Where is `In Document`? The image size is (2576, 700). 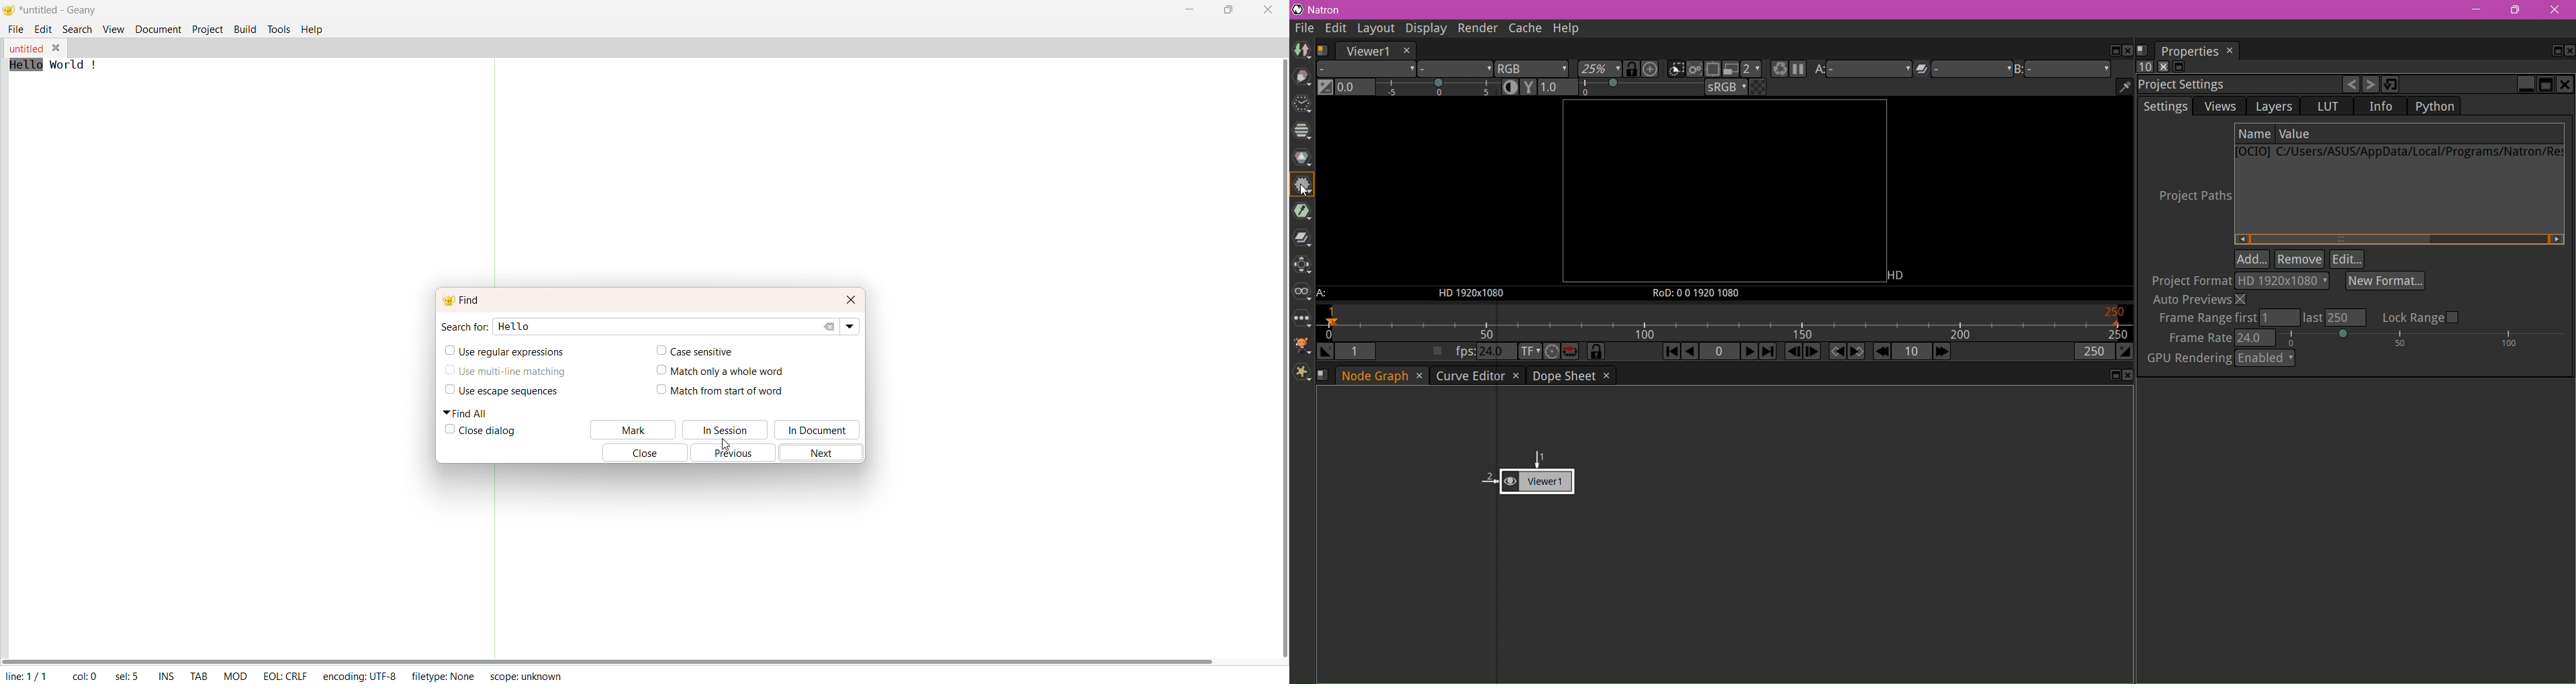 In Document is located at coordinates (820, 430).